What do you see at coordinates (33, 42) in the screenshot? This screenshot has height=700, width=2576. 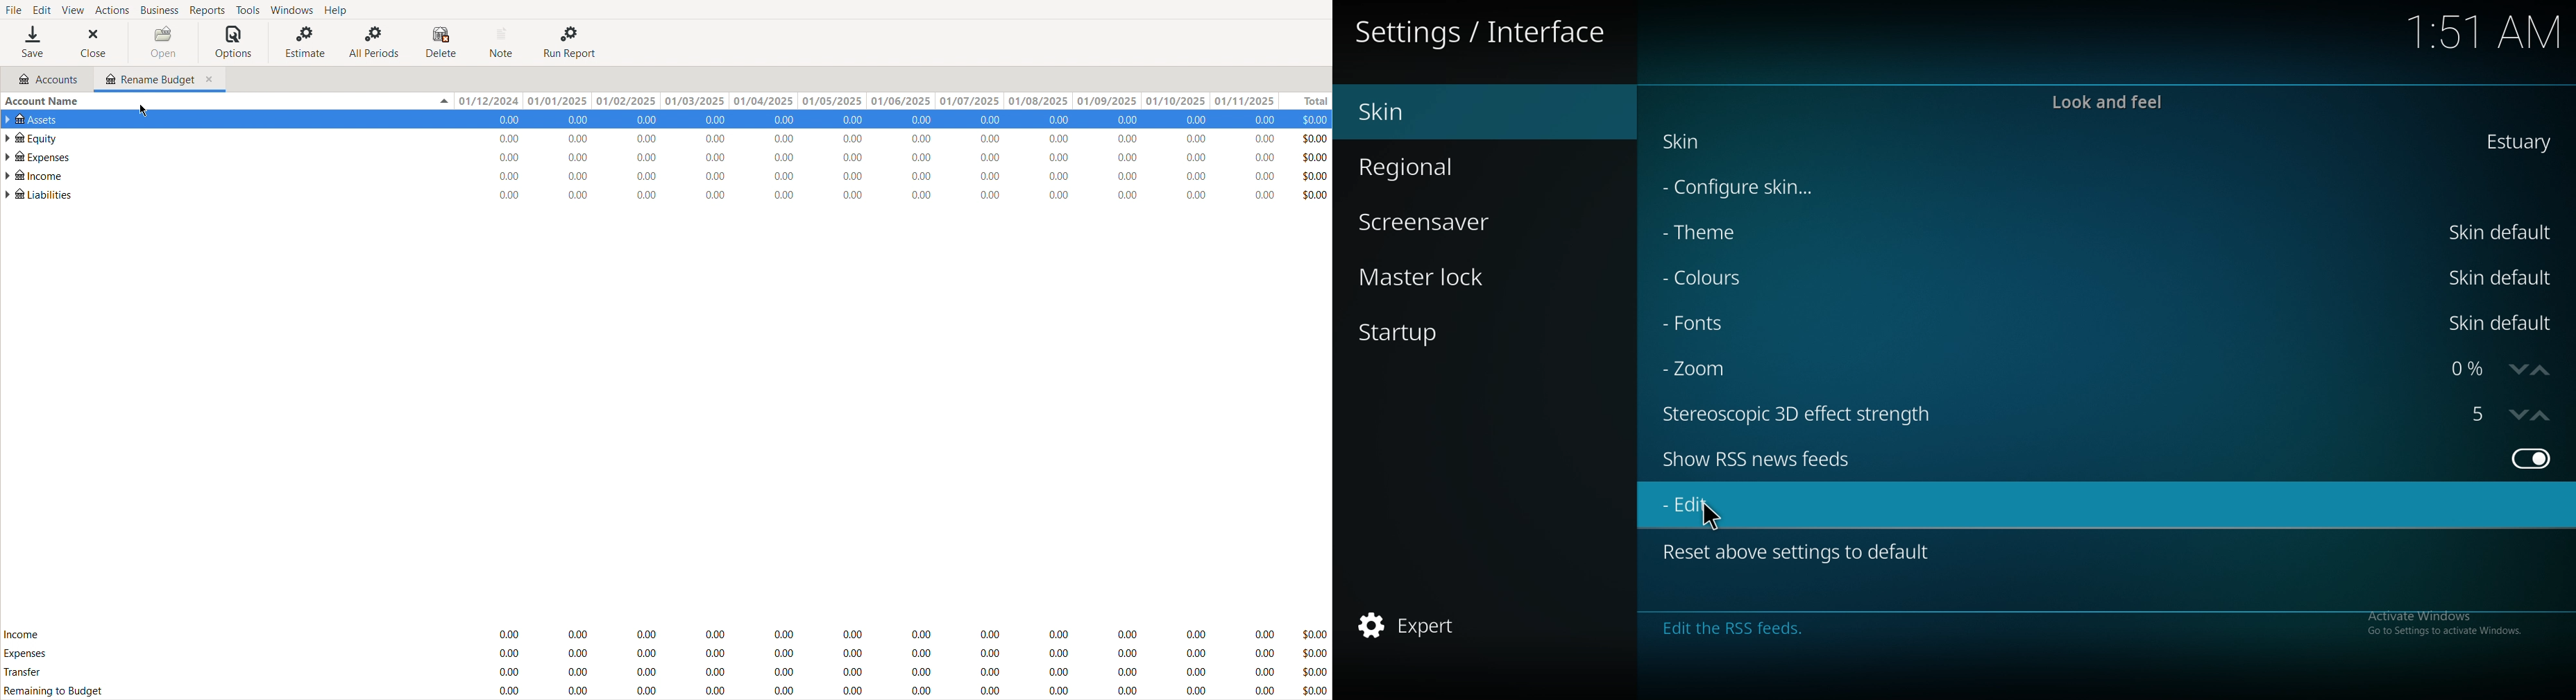 I see `Save` at bounding box center [33, 42].